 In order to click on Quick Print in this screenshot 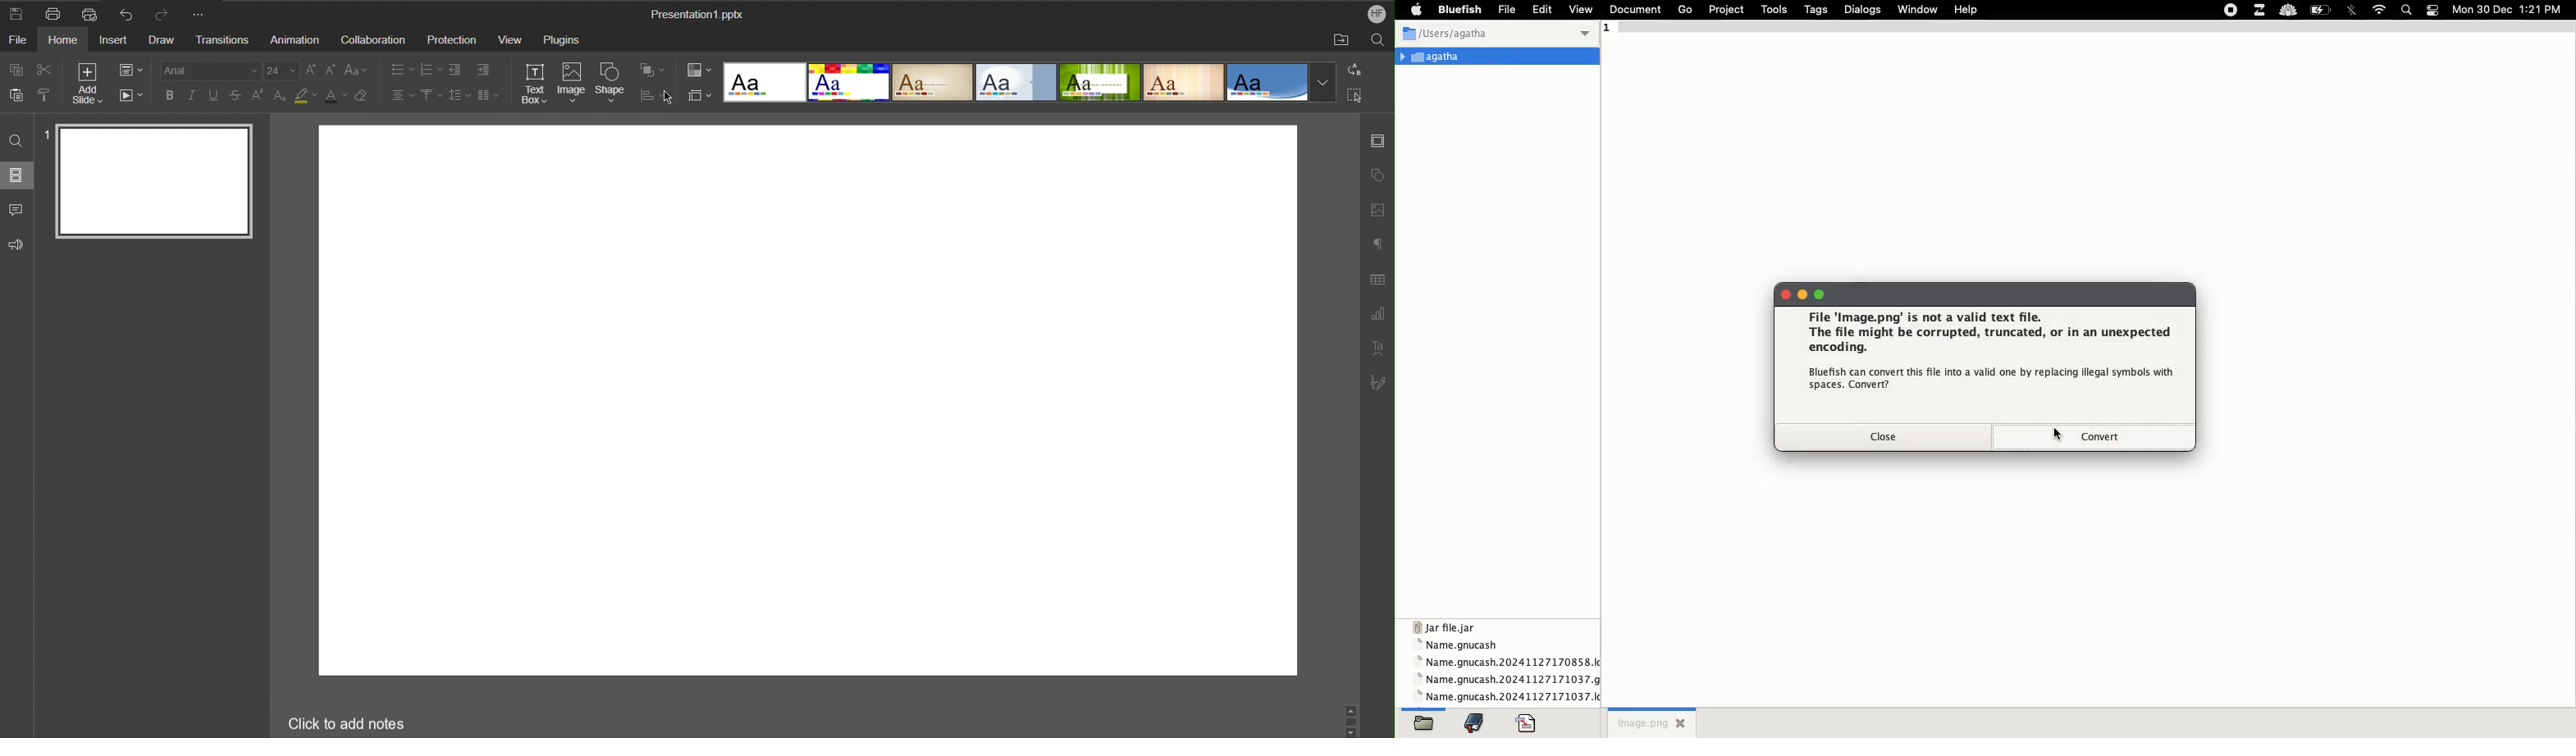, I will do `click(90, 14)`.